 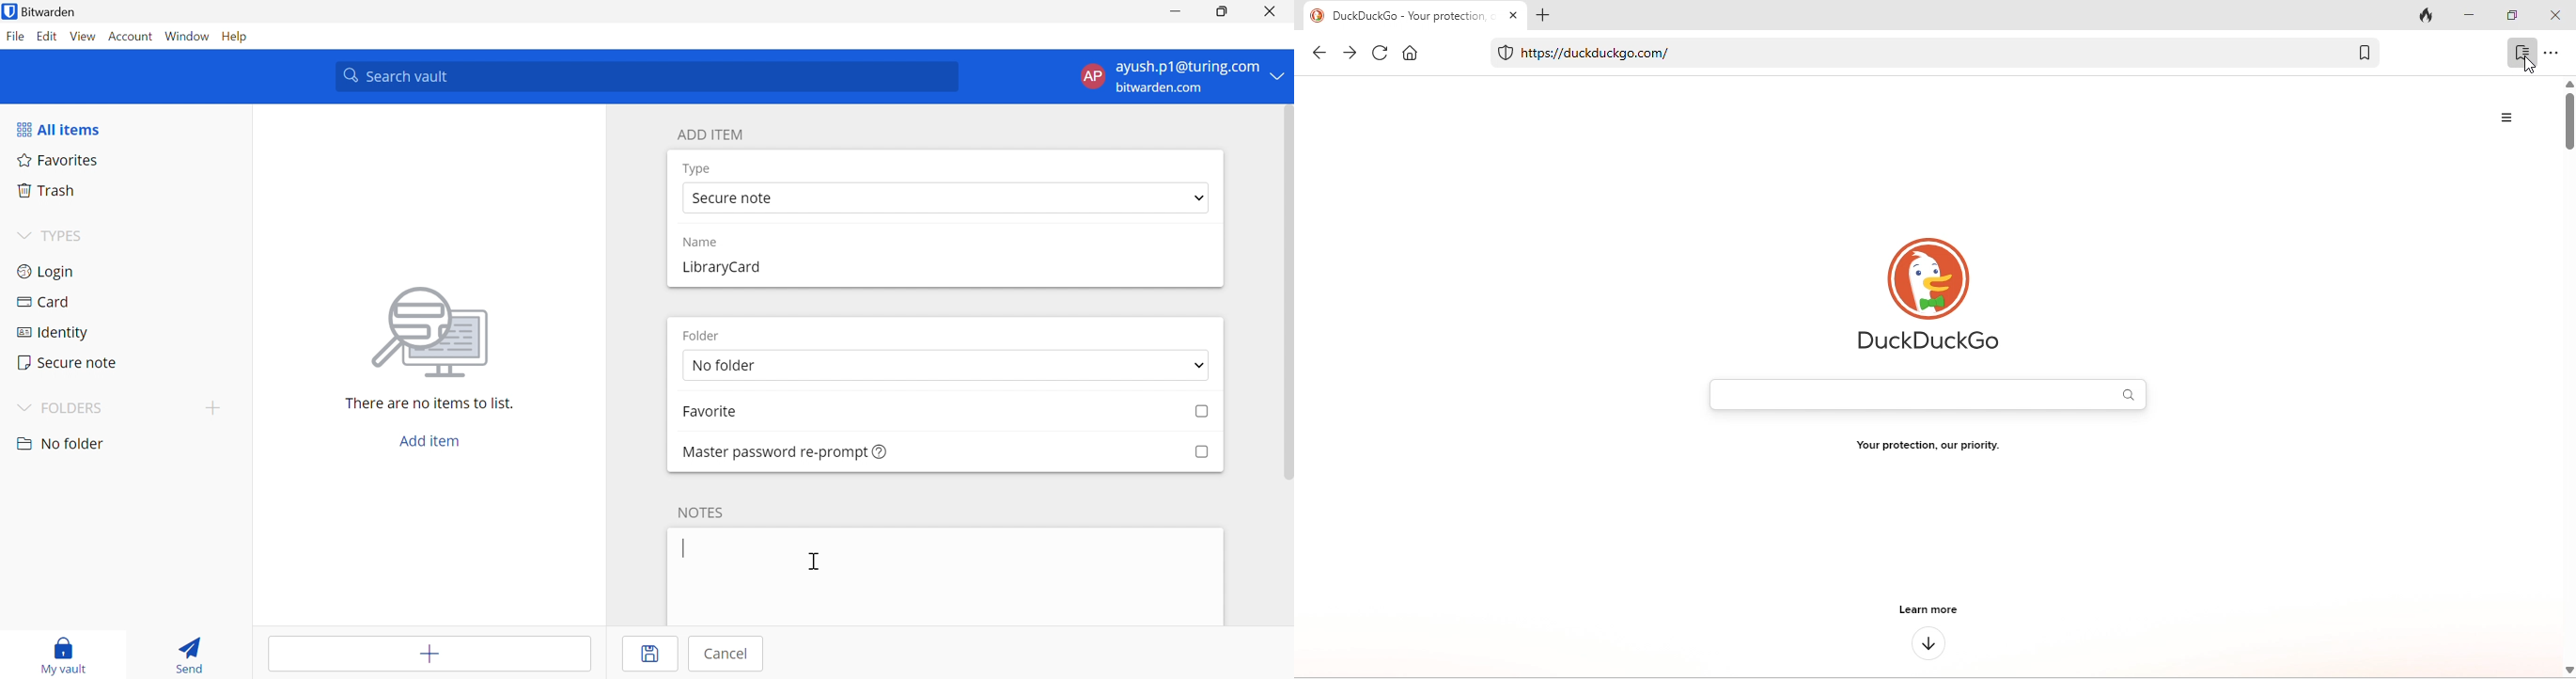 What do you see at coordinates (650, 654) in the screenshot?
I see `Save` at bounding box center [650, 654].